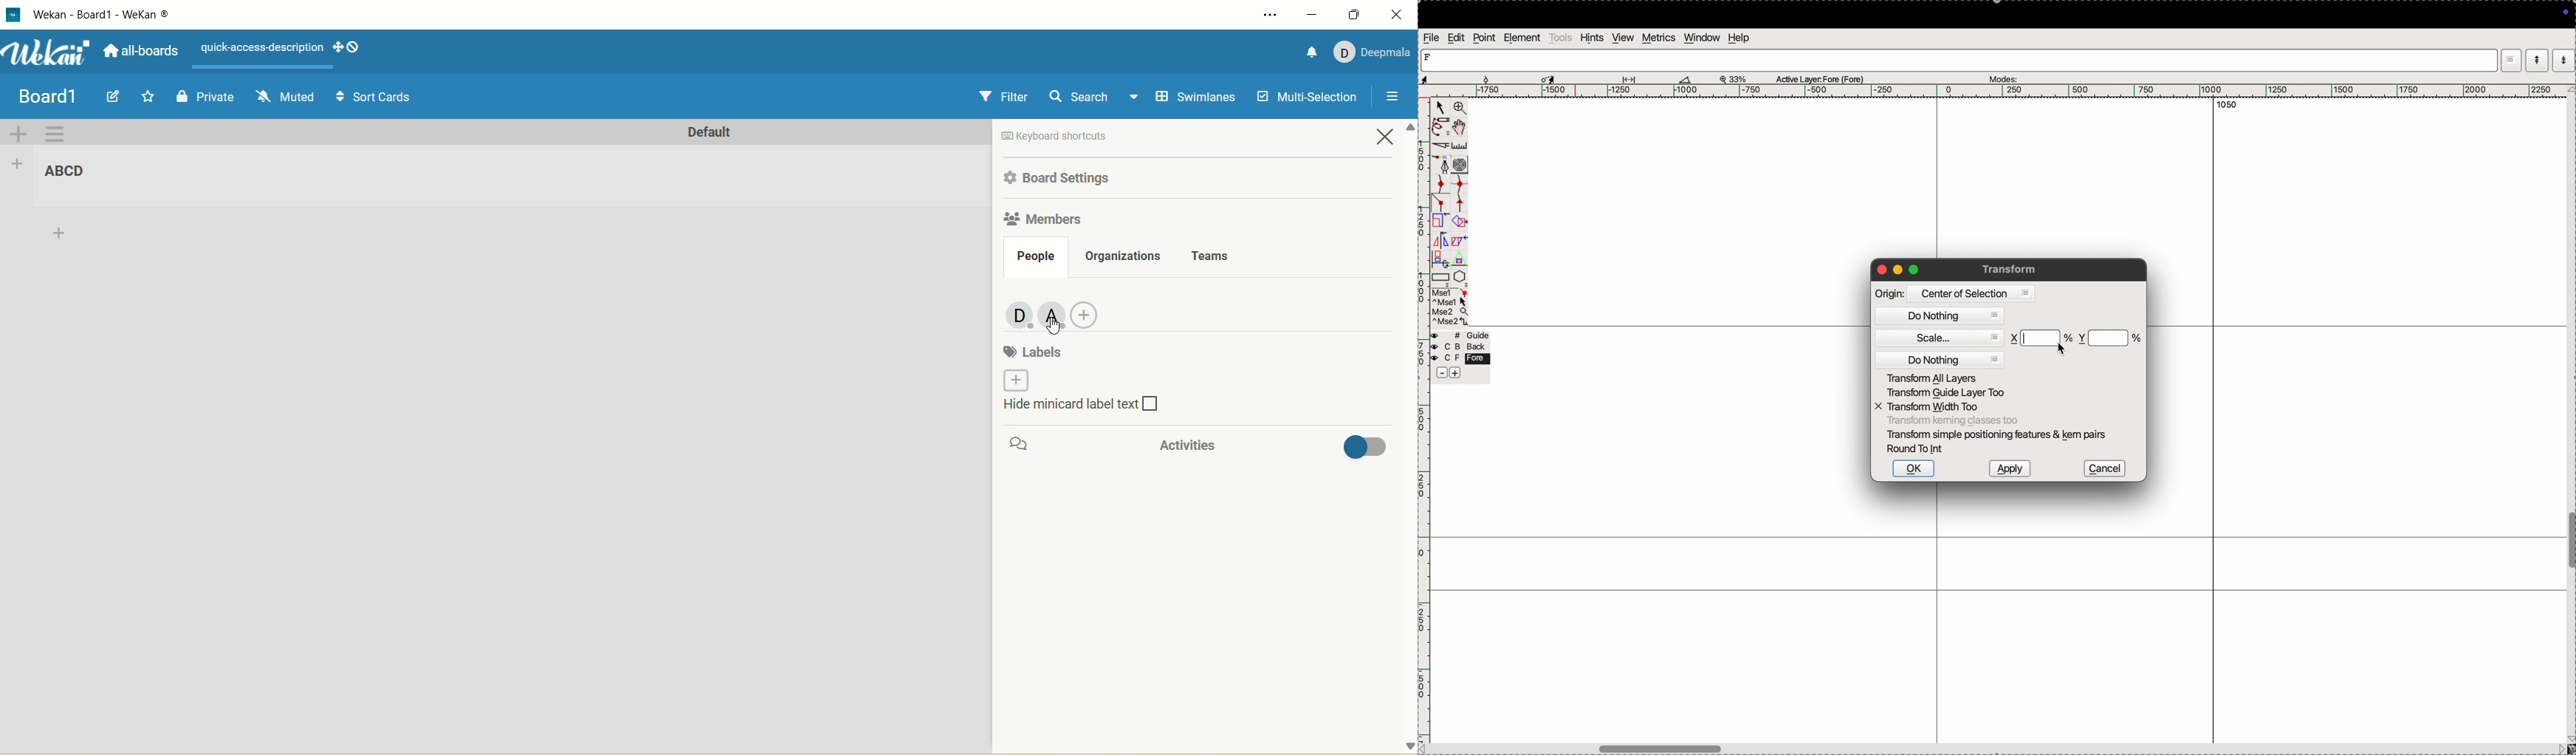  What do you see at coordinates (1365, 450) in the screenshot?
I see `toggle` at bounding box center [1365, 450].